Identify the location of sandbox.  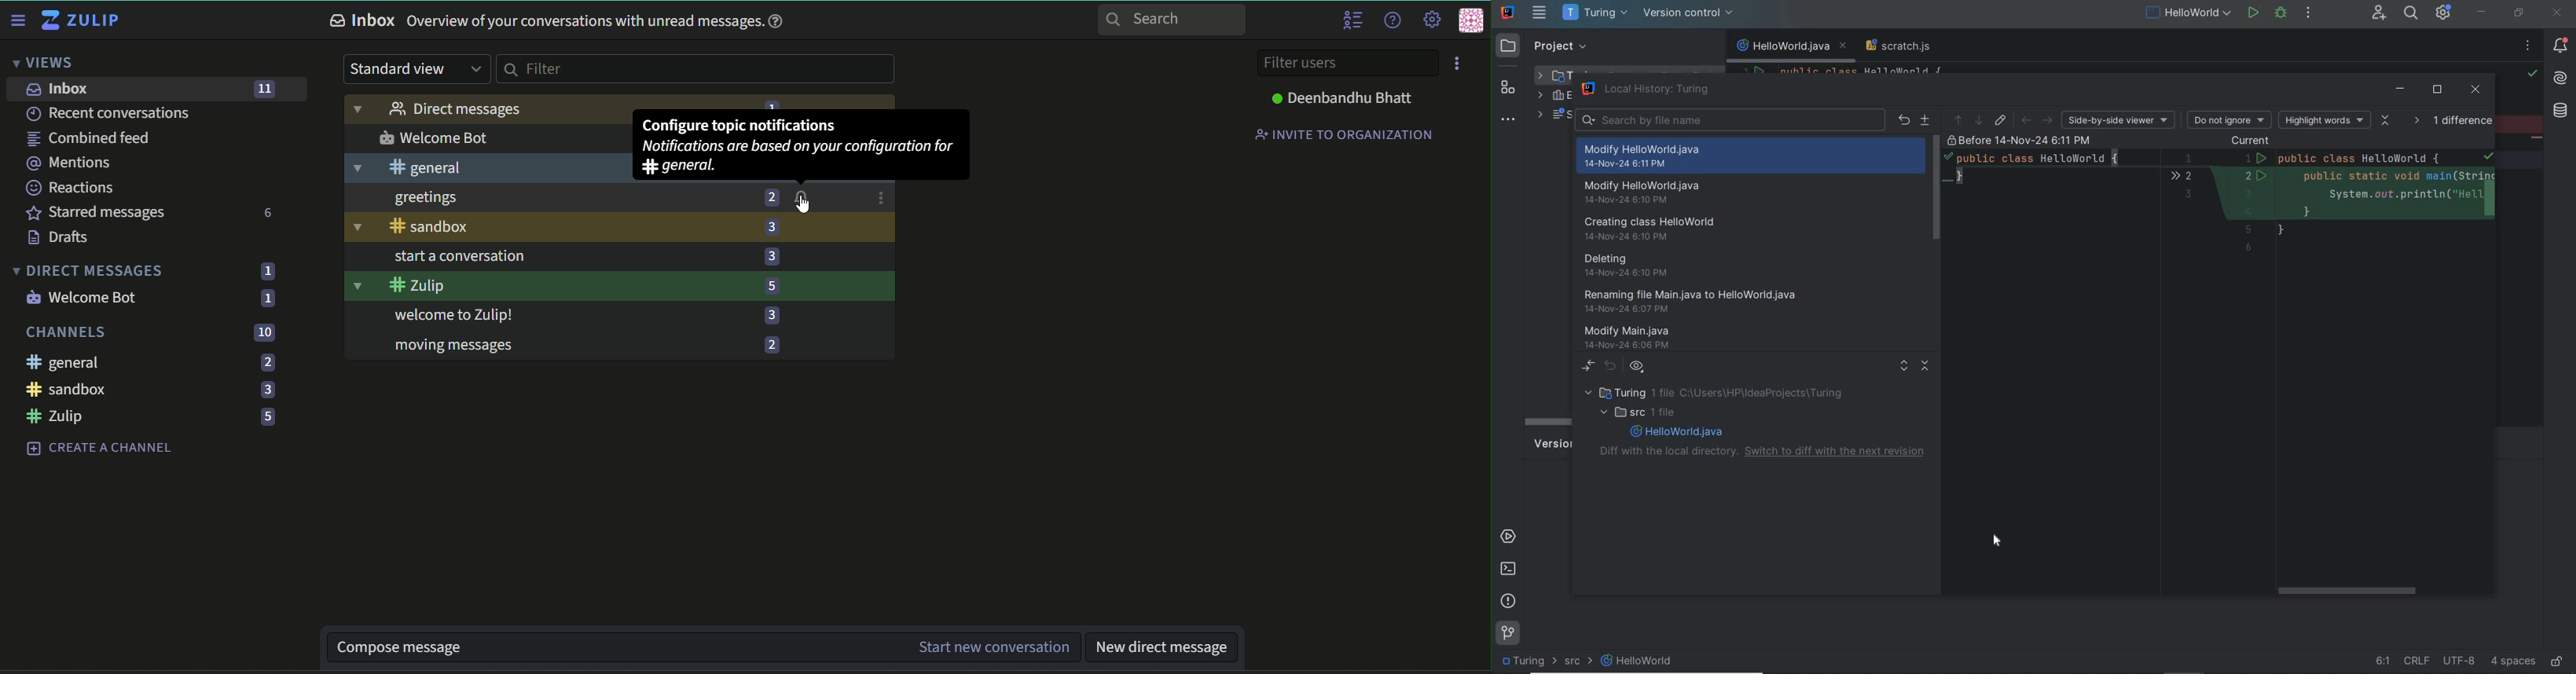
(70, 390).